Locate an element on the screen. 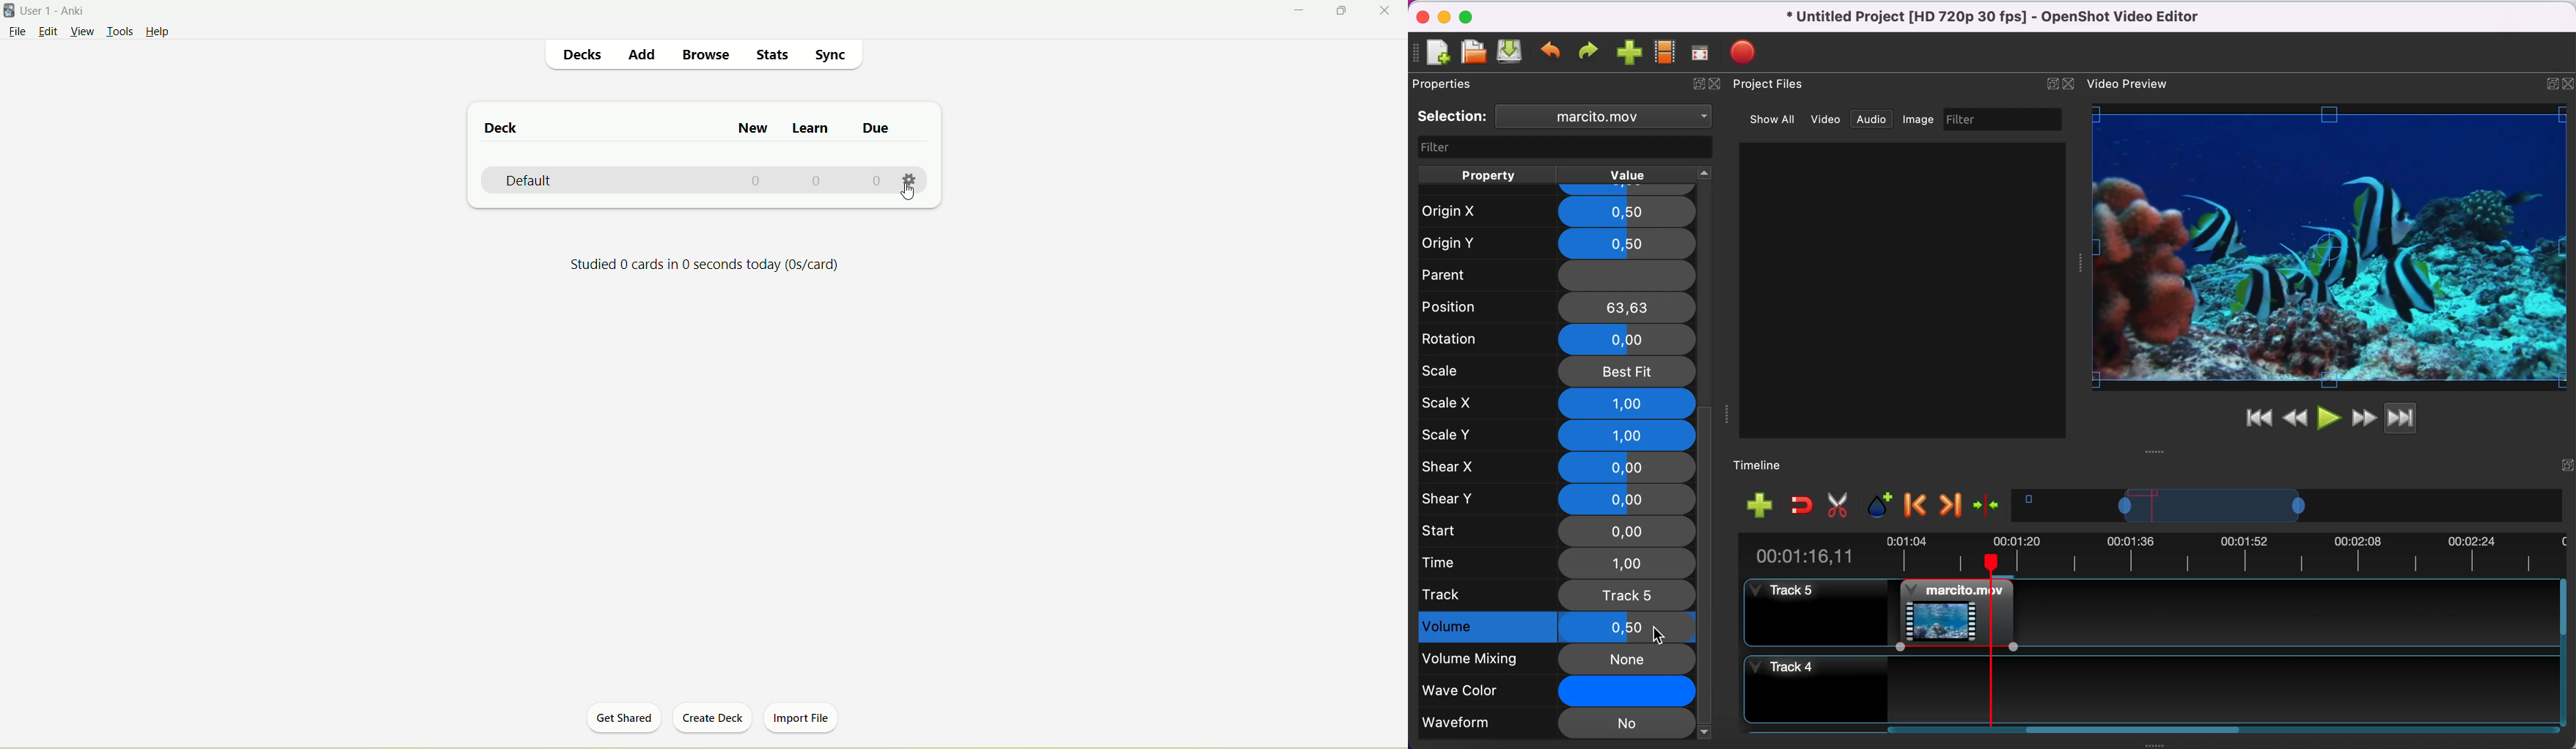 Image resolution: width=2576 pixels, height=756 pixels. new is located at coordinates (755, 130).